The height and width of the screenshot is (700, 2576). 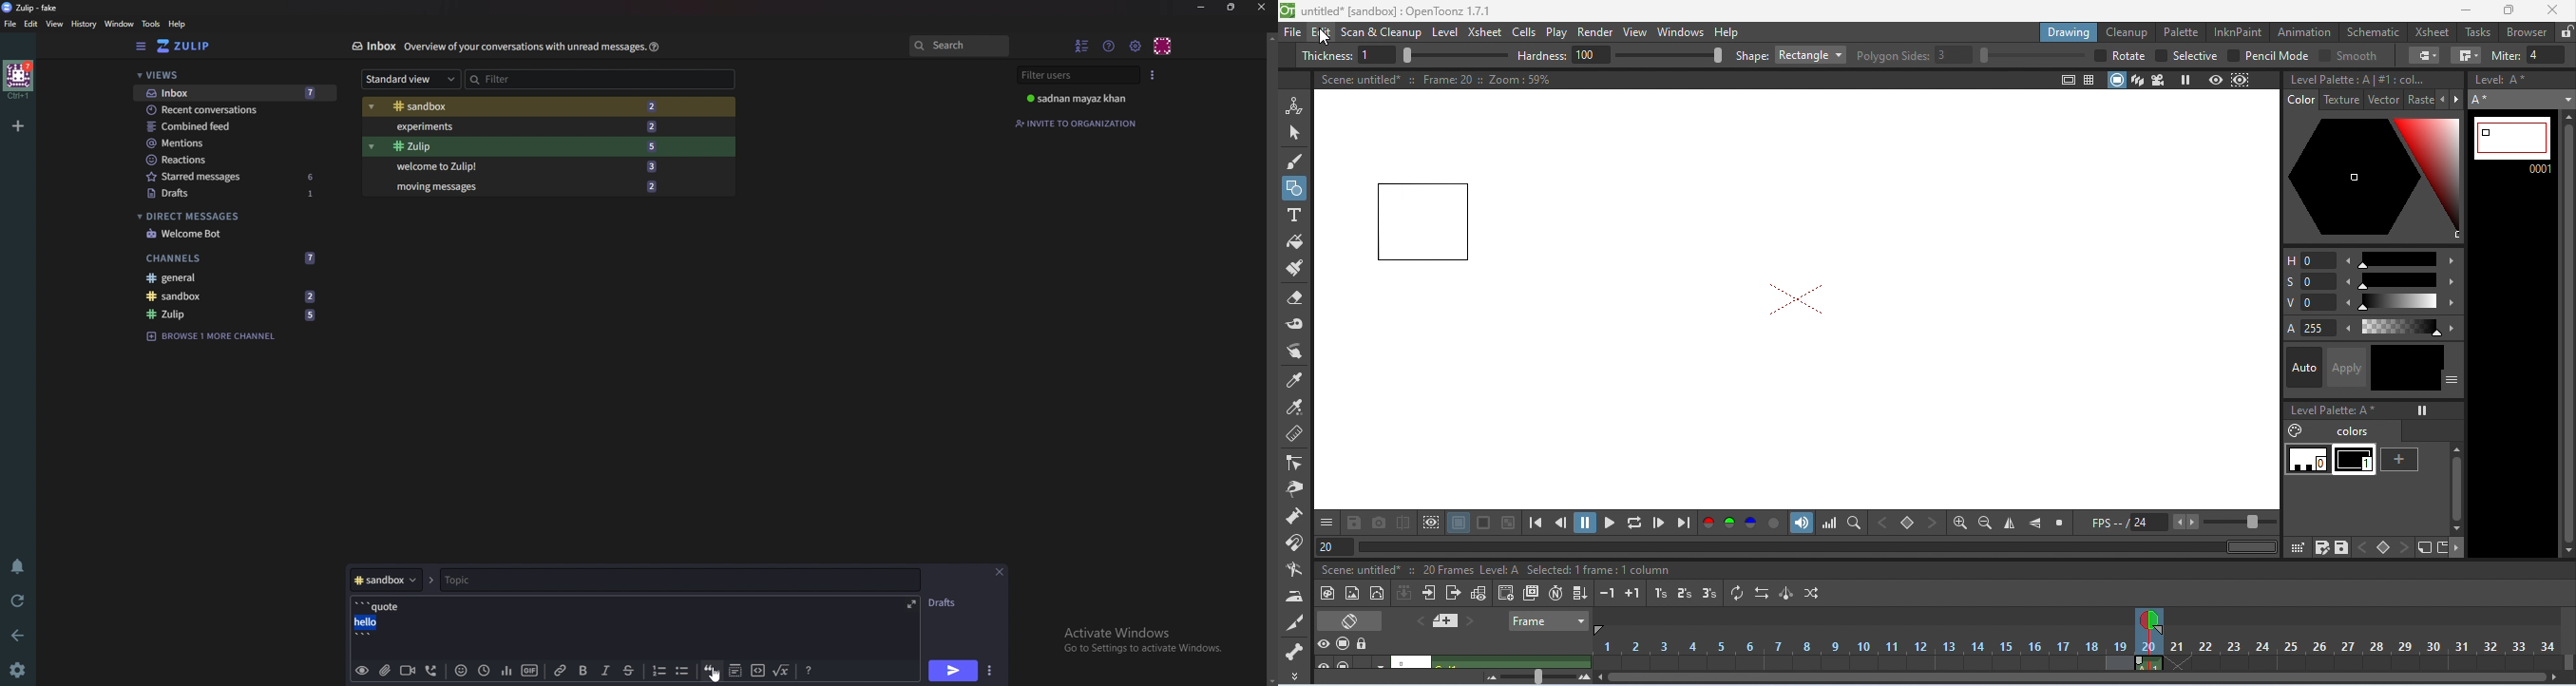 I want to click on Cursor on quote, so click(x=717, y=677).